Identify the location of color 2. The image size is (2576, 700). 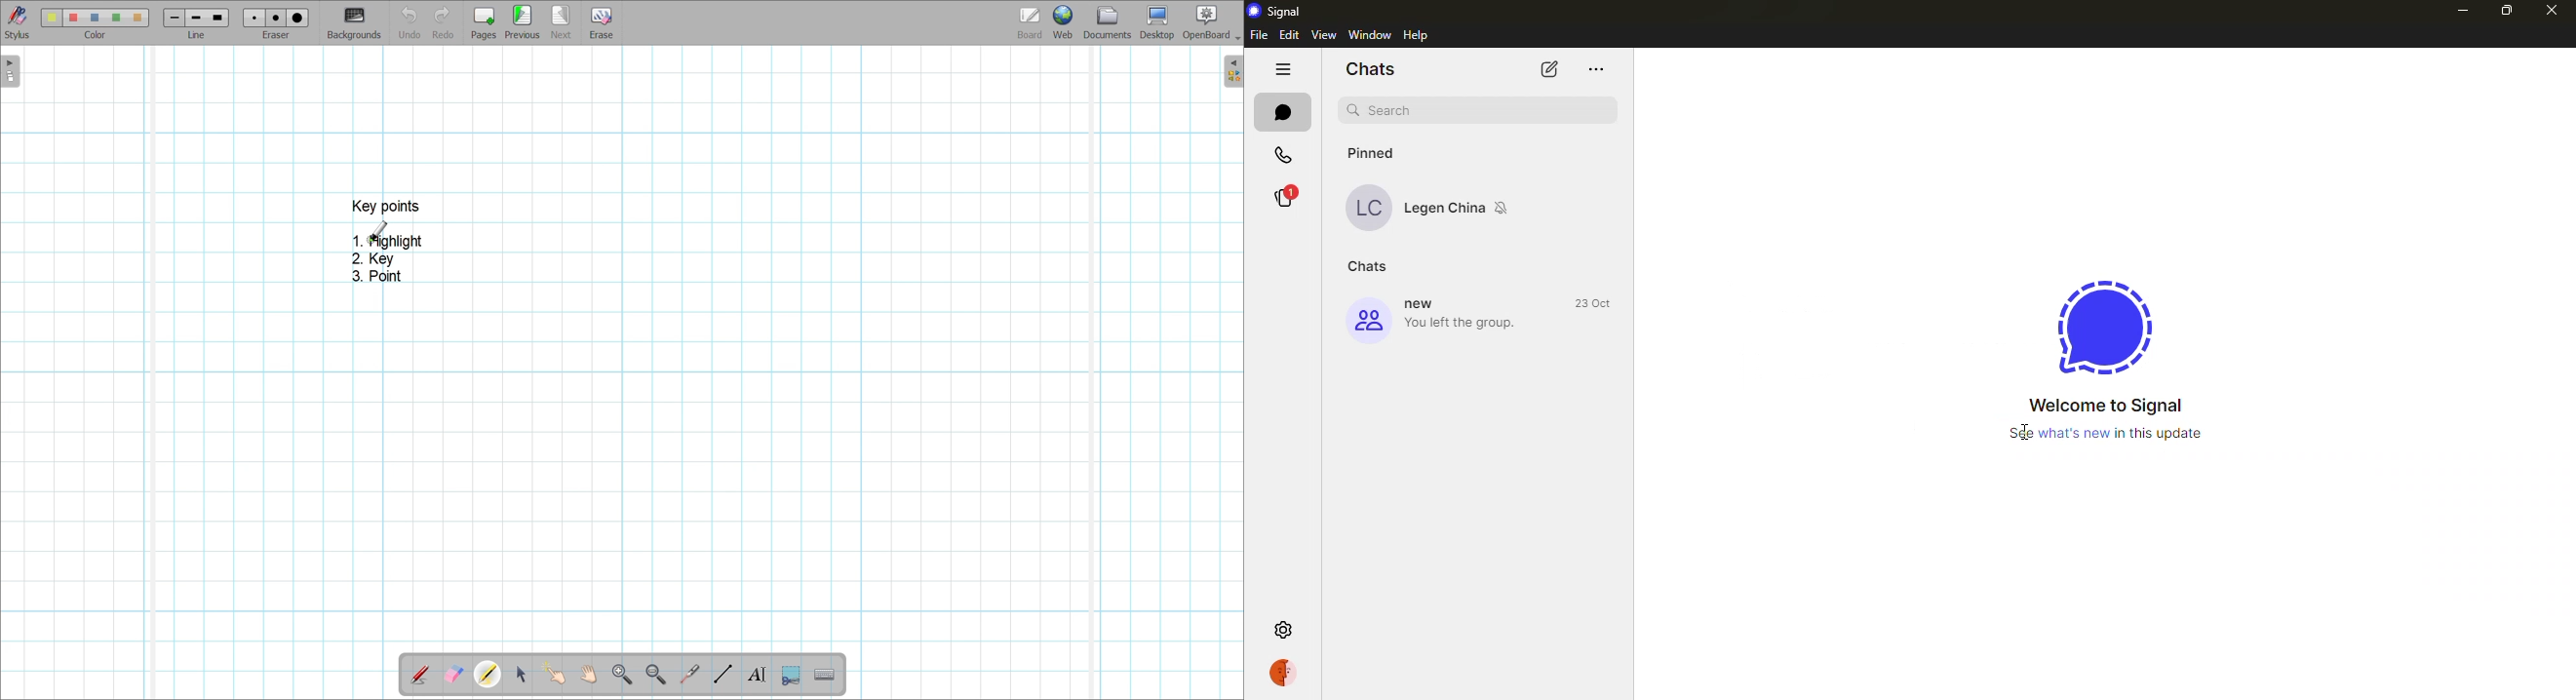
(73, 18).